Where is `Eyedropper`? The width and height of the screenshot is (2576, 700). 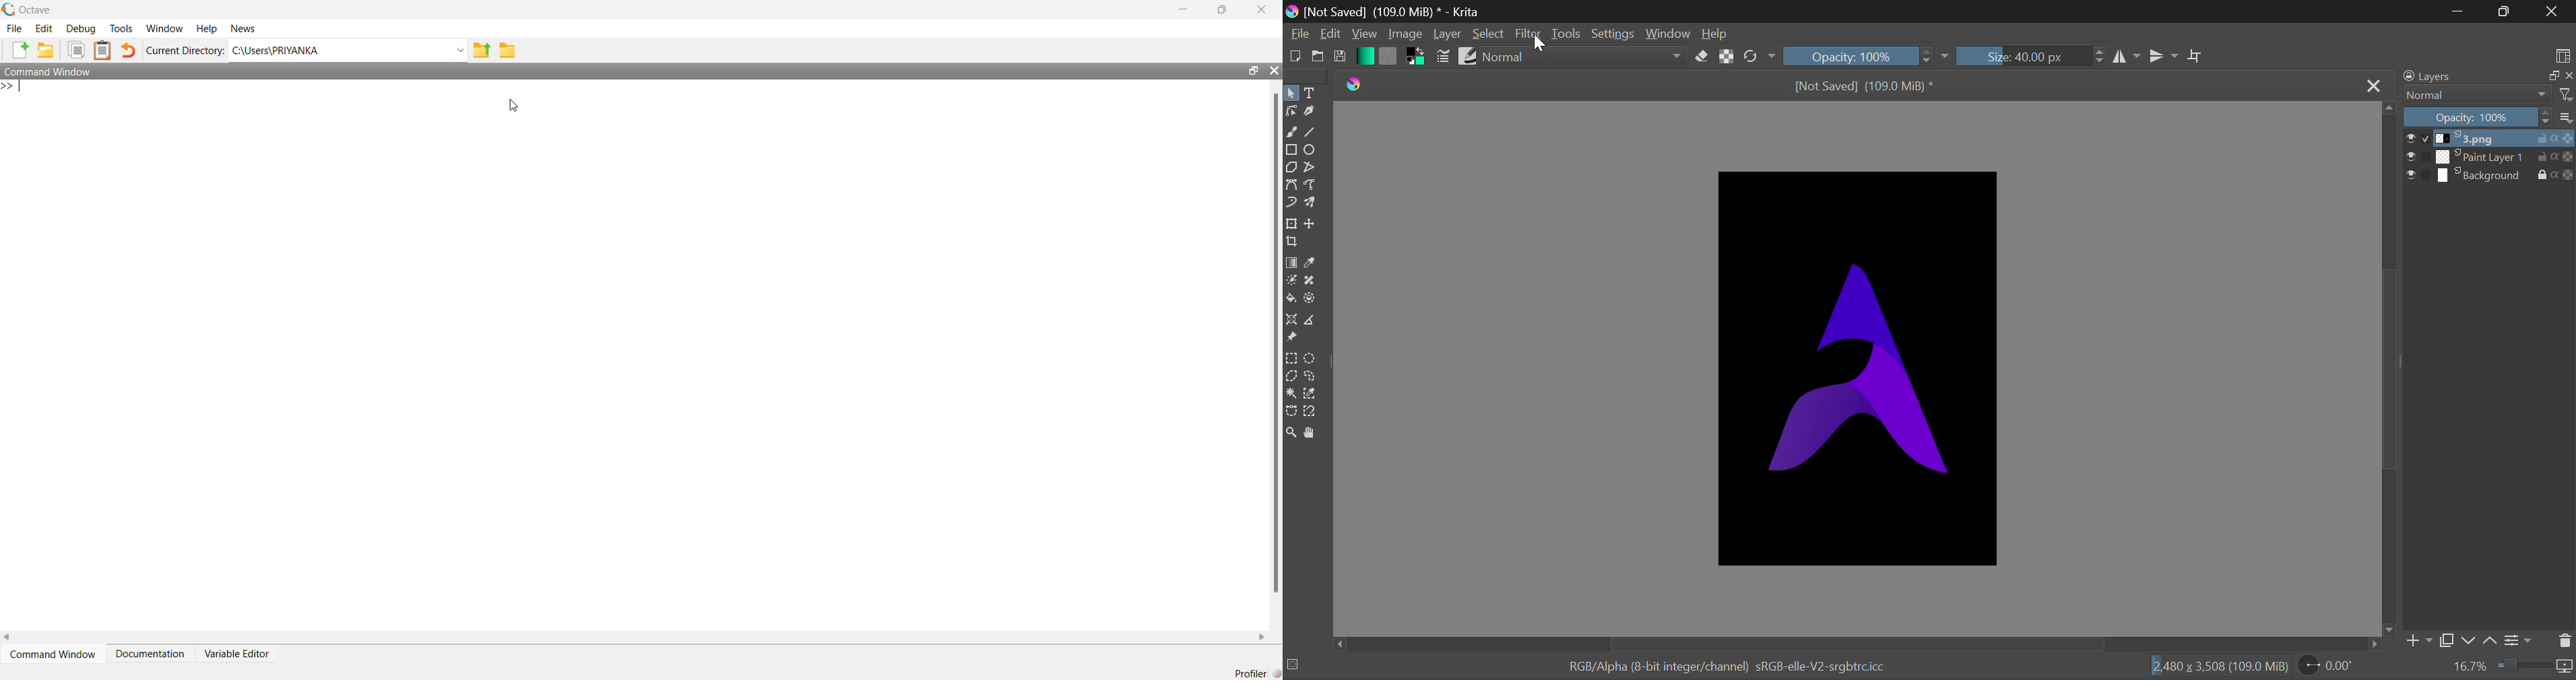 Eyedropper is located at coordinates (1312, 263).